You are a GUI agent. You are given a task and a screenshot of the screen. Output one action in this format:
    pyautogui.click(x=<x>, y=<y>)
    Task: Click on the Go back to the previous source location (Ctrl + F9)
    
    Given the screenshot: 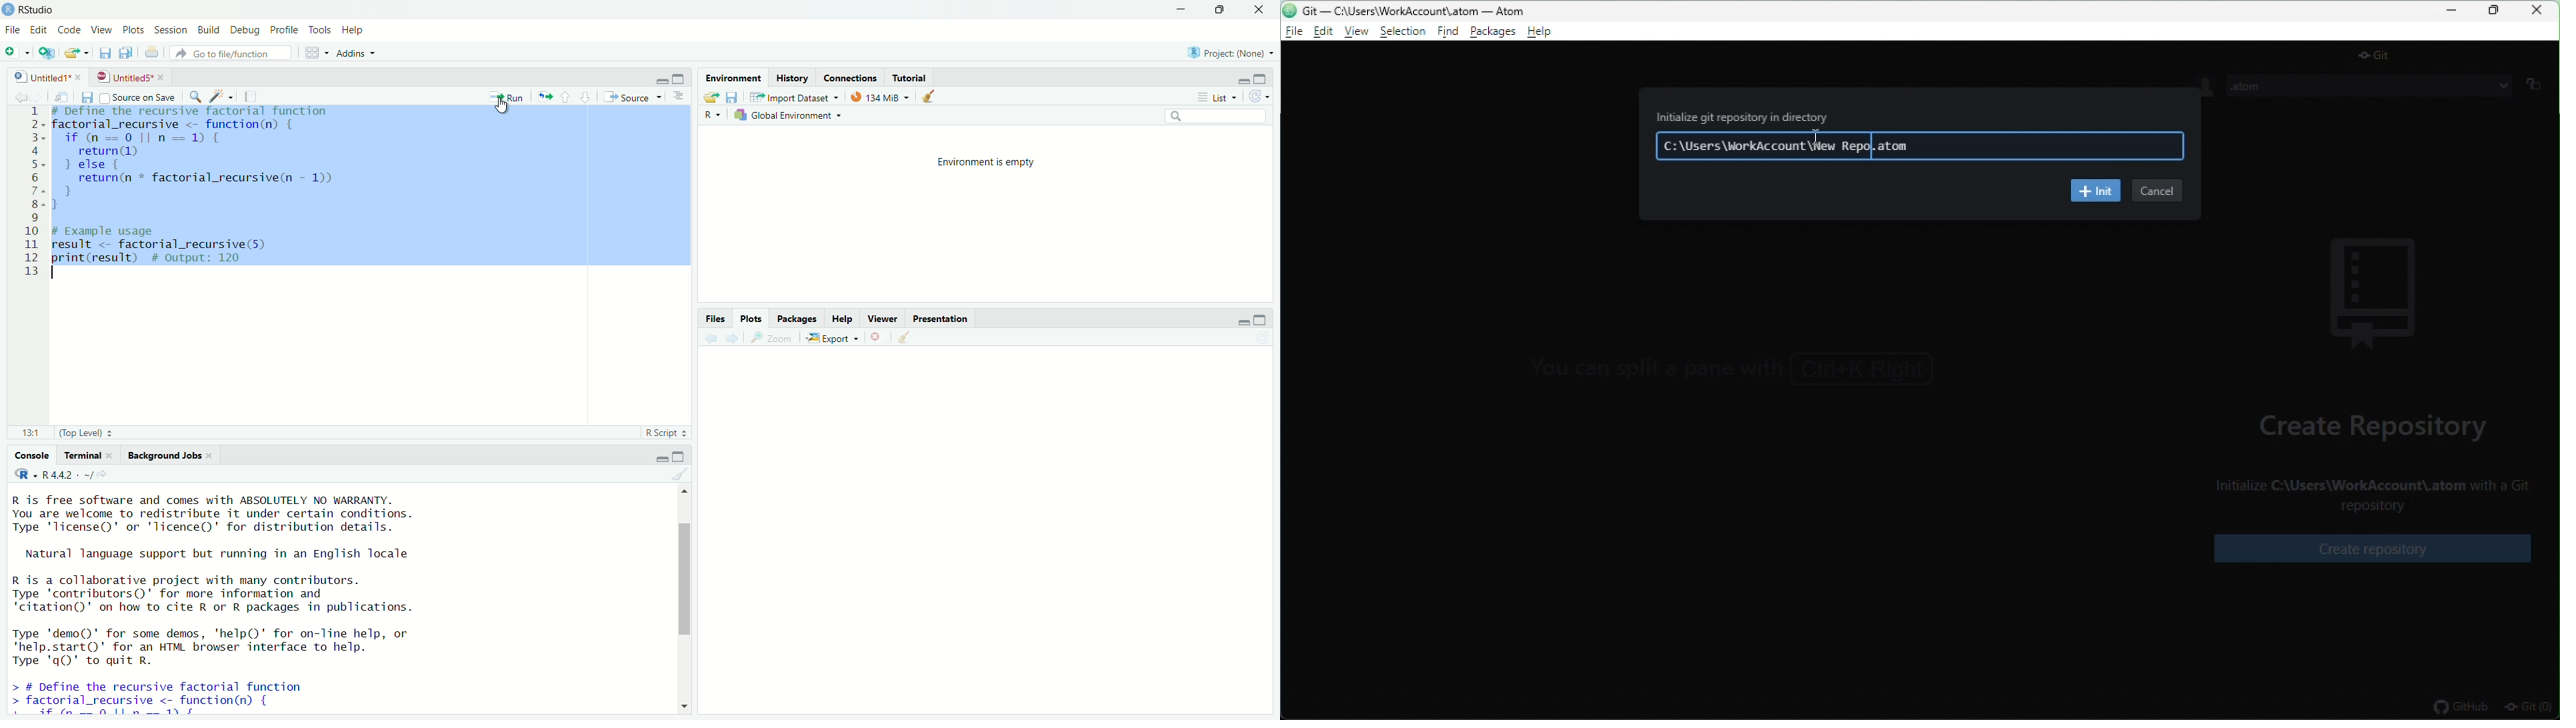 What is the action you would take?
    pyautogui.click(x=19, y=95)
    